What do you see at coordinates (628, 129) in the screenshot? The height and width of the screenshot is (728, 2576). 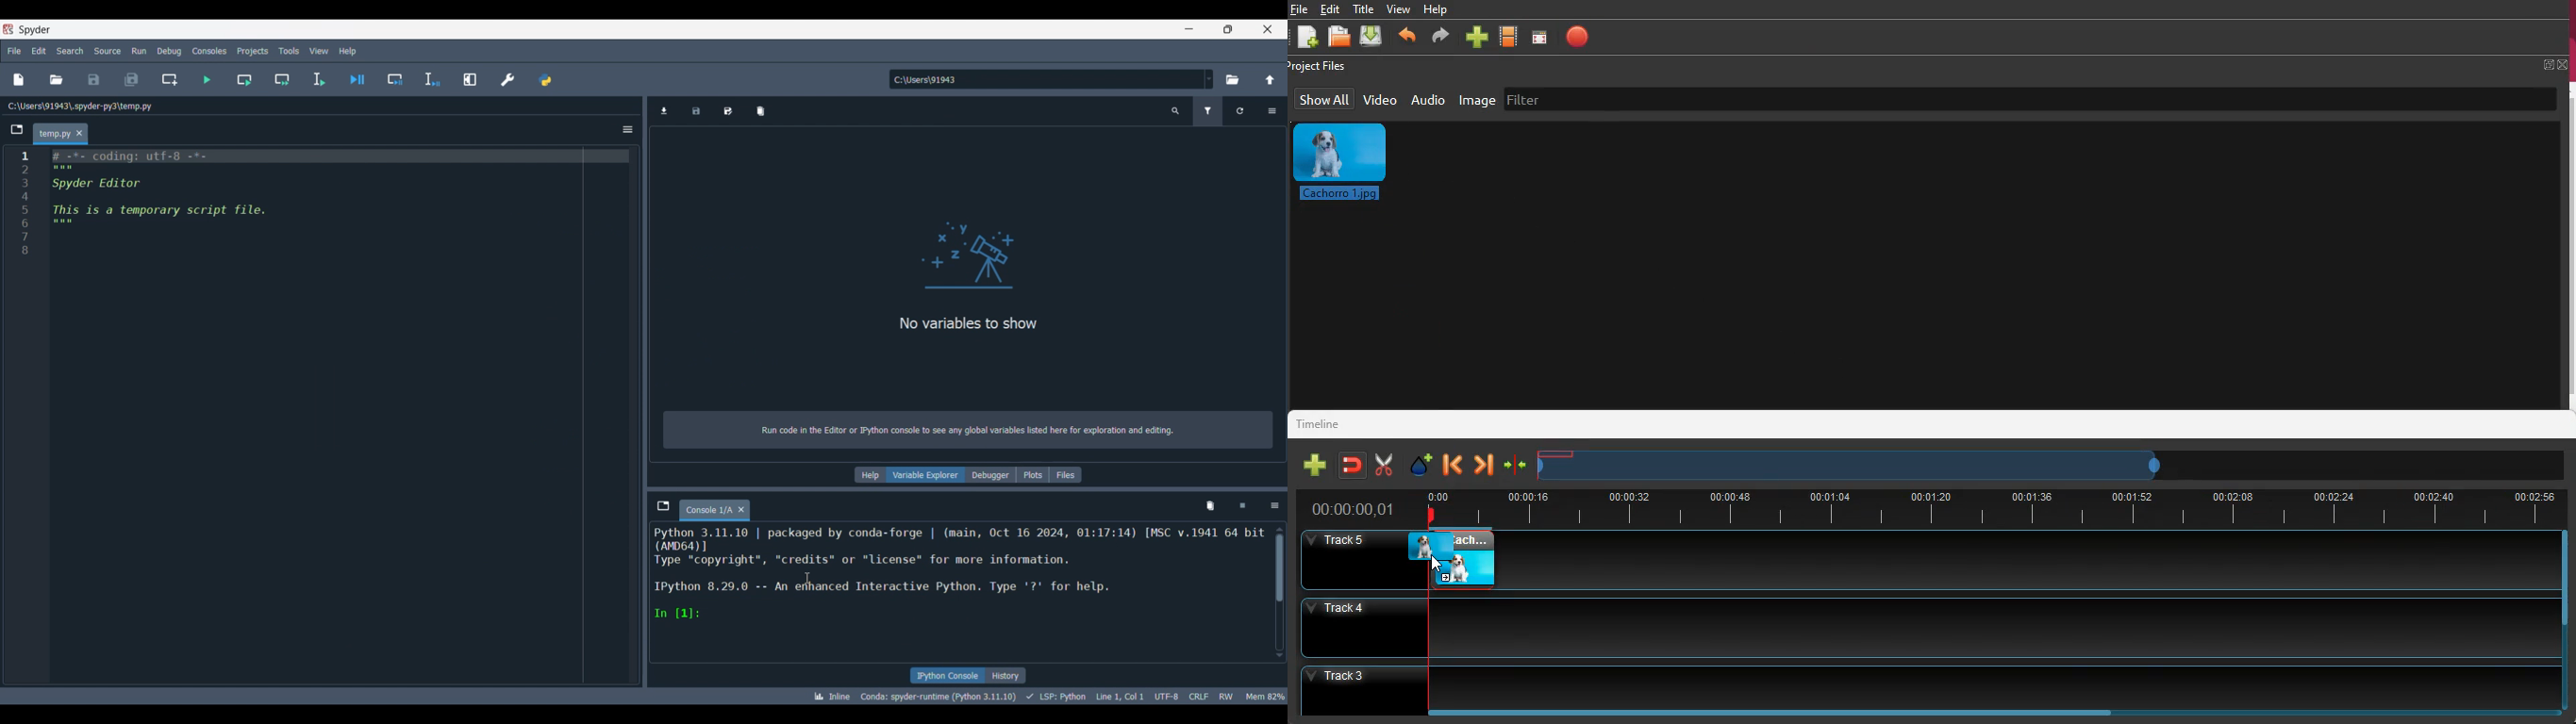 I see `Options` at bounding box center [628, 129].